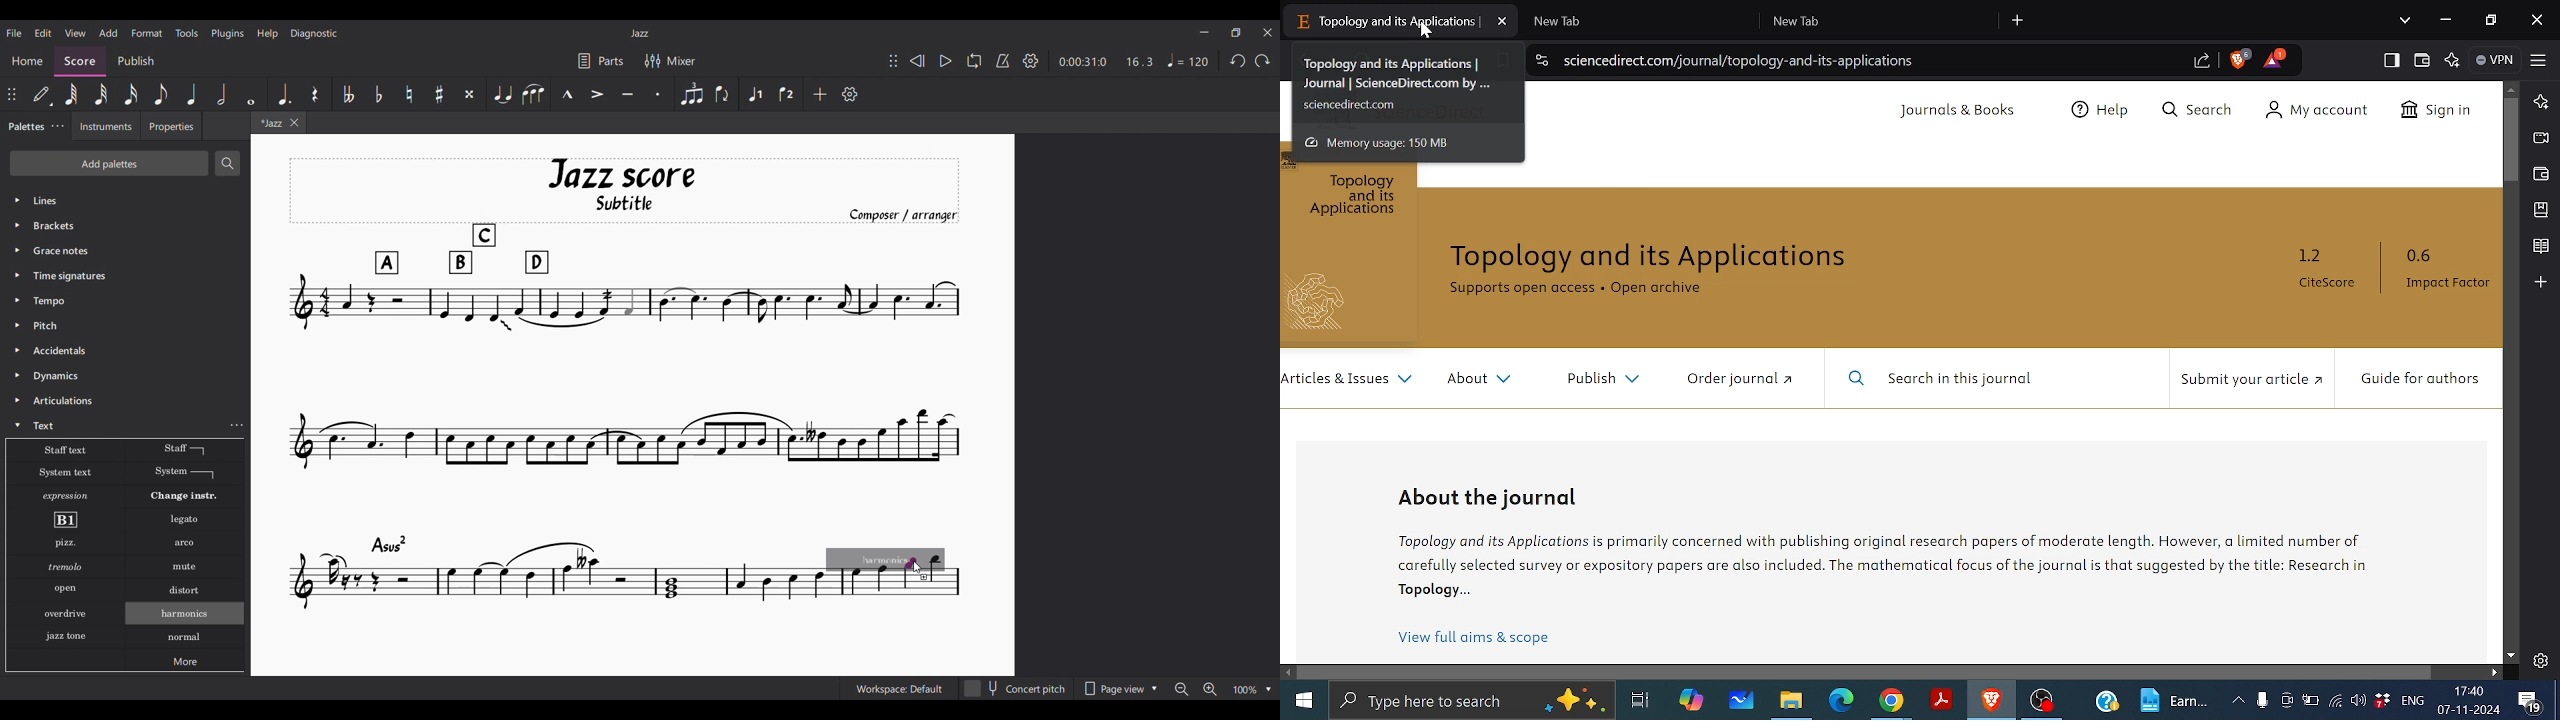 Image resolution: width=2576 pixels, height=728 pixels. Describe the element at coordinates (669, 60) in the screenshot. I see `Mixer settings` at that location.